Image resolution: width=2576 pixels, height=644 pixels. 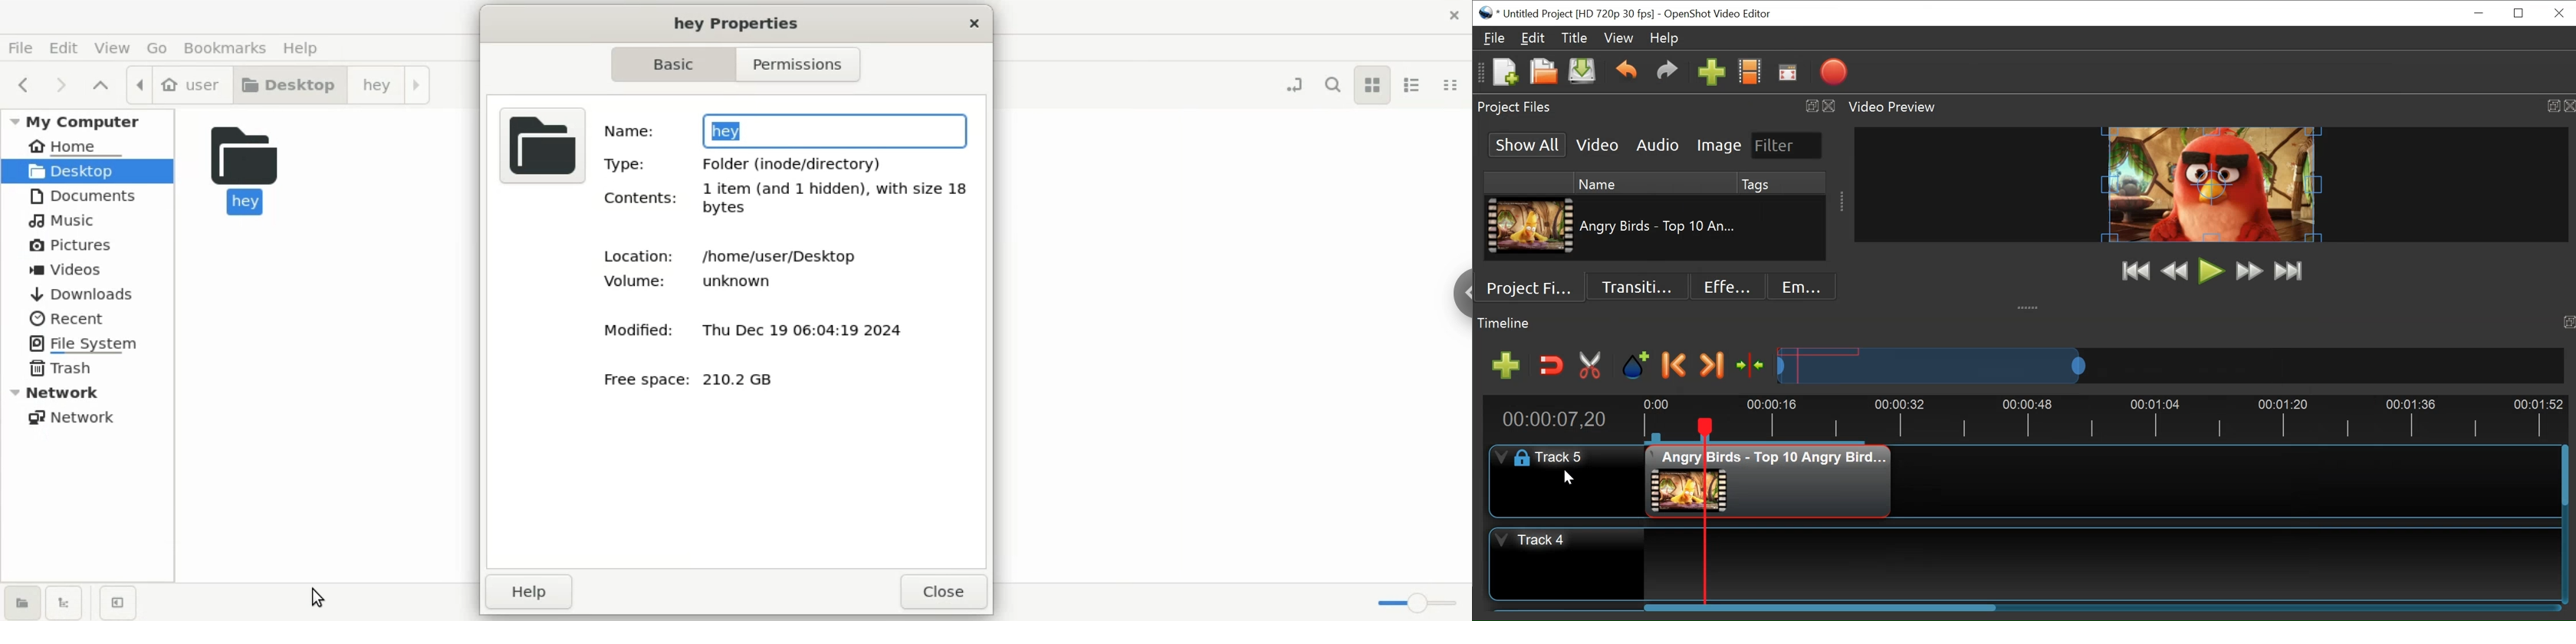 I want to click on close, so click(x=1454, y=12).